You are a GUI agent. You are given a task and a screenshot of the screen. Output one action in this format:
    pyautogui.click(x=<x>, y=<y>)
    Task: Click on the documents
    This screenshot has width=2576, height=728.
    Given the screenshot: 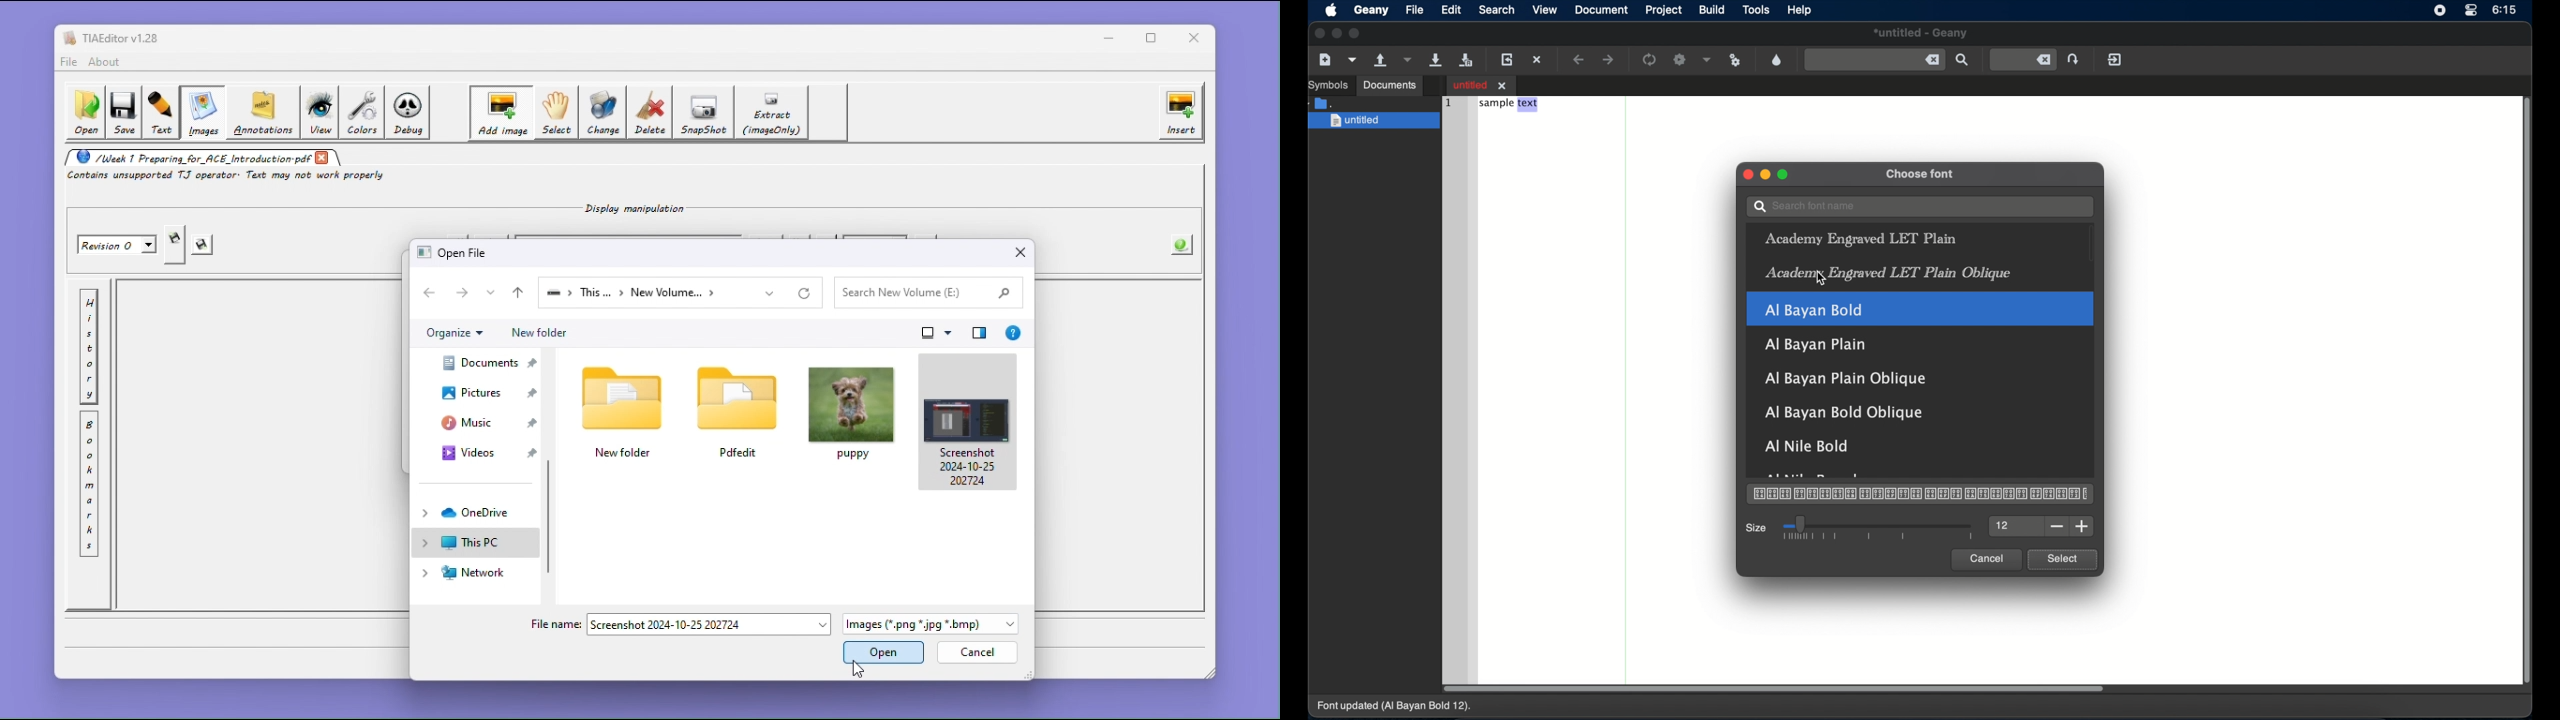 What is the action you would take?
    pyautogui.click(x=480, y=362)
    